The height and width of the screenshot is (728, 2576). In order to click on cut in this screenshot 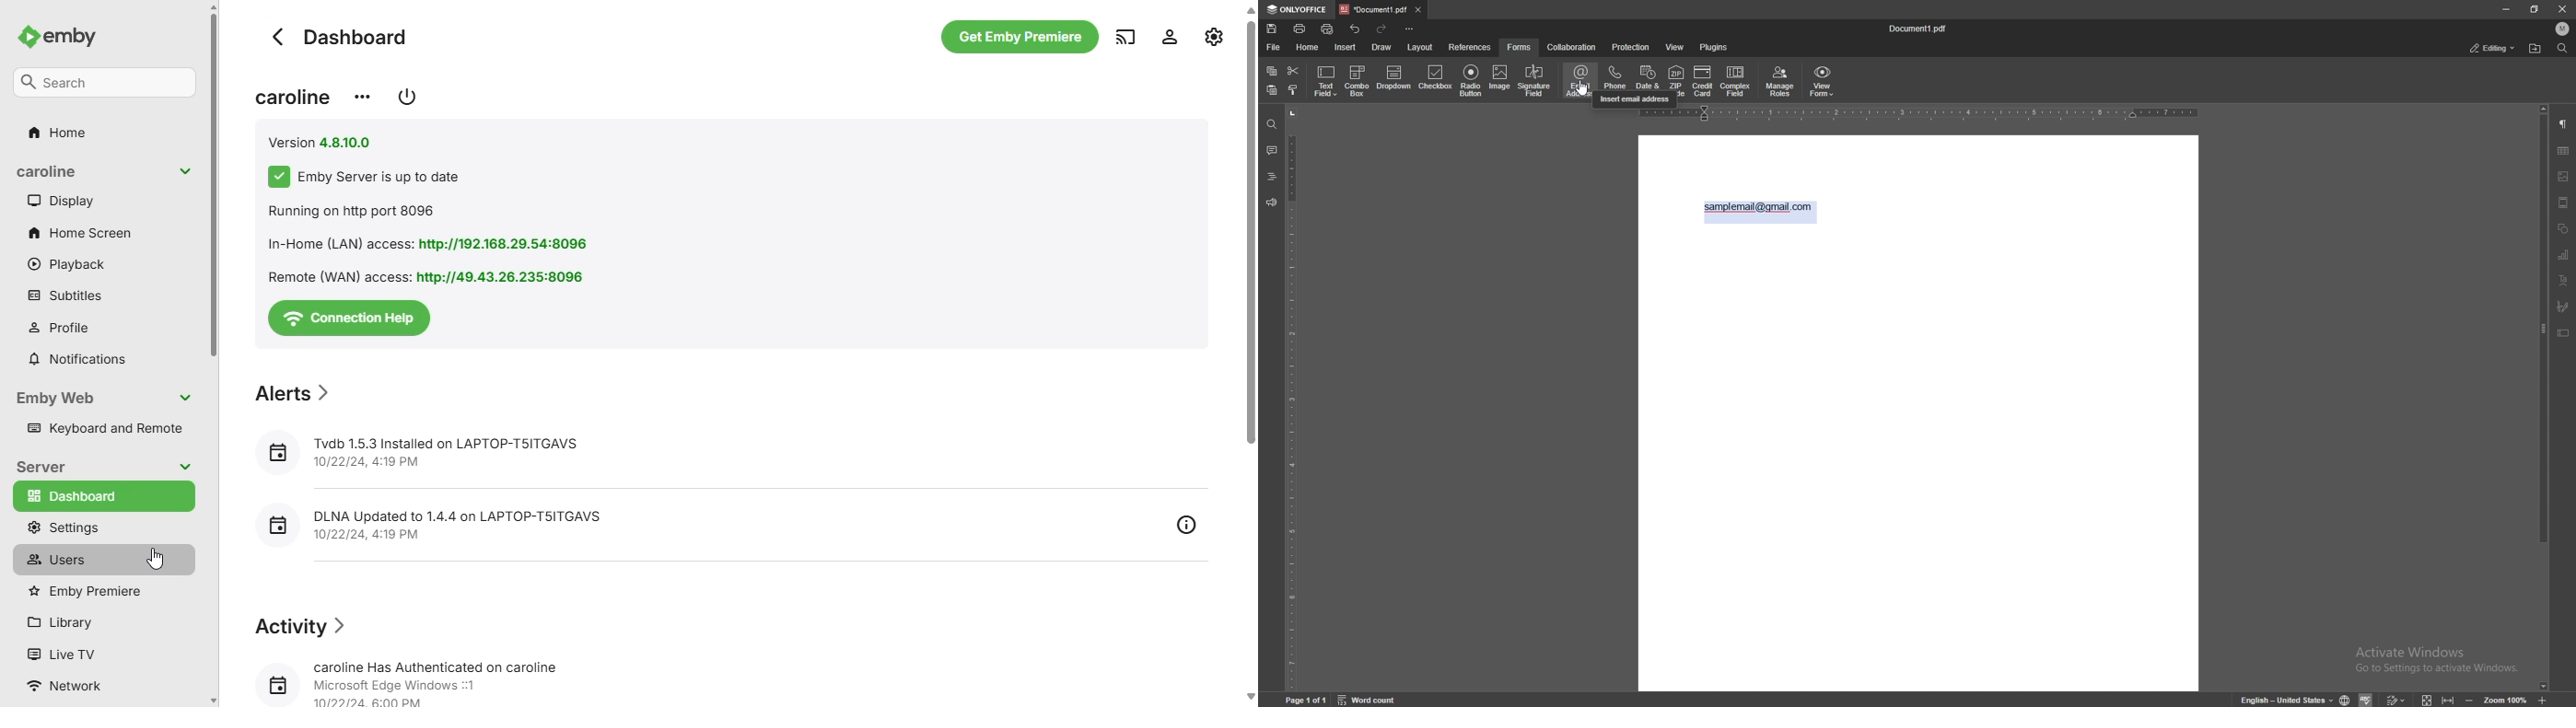, I will do `click(1293, 70)`.